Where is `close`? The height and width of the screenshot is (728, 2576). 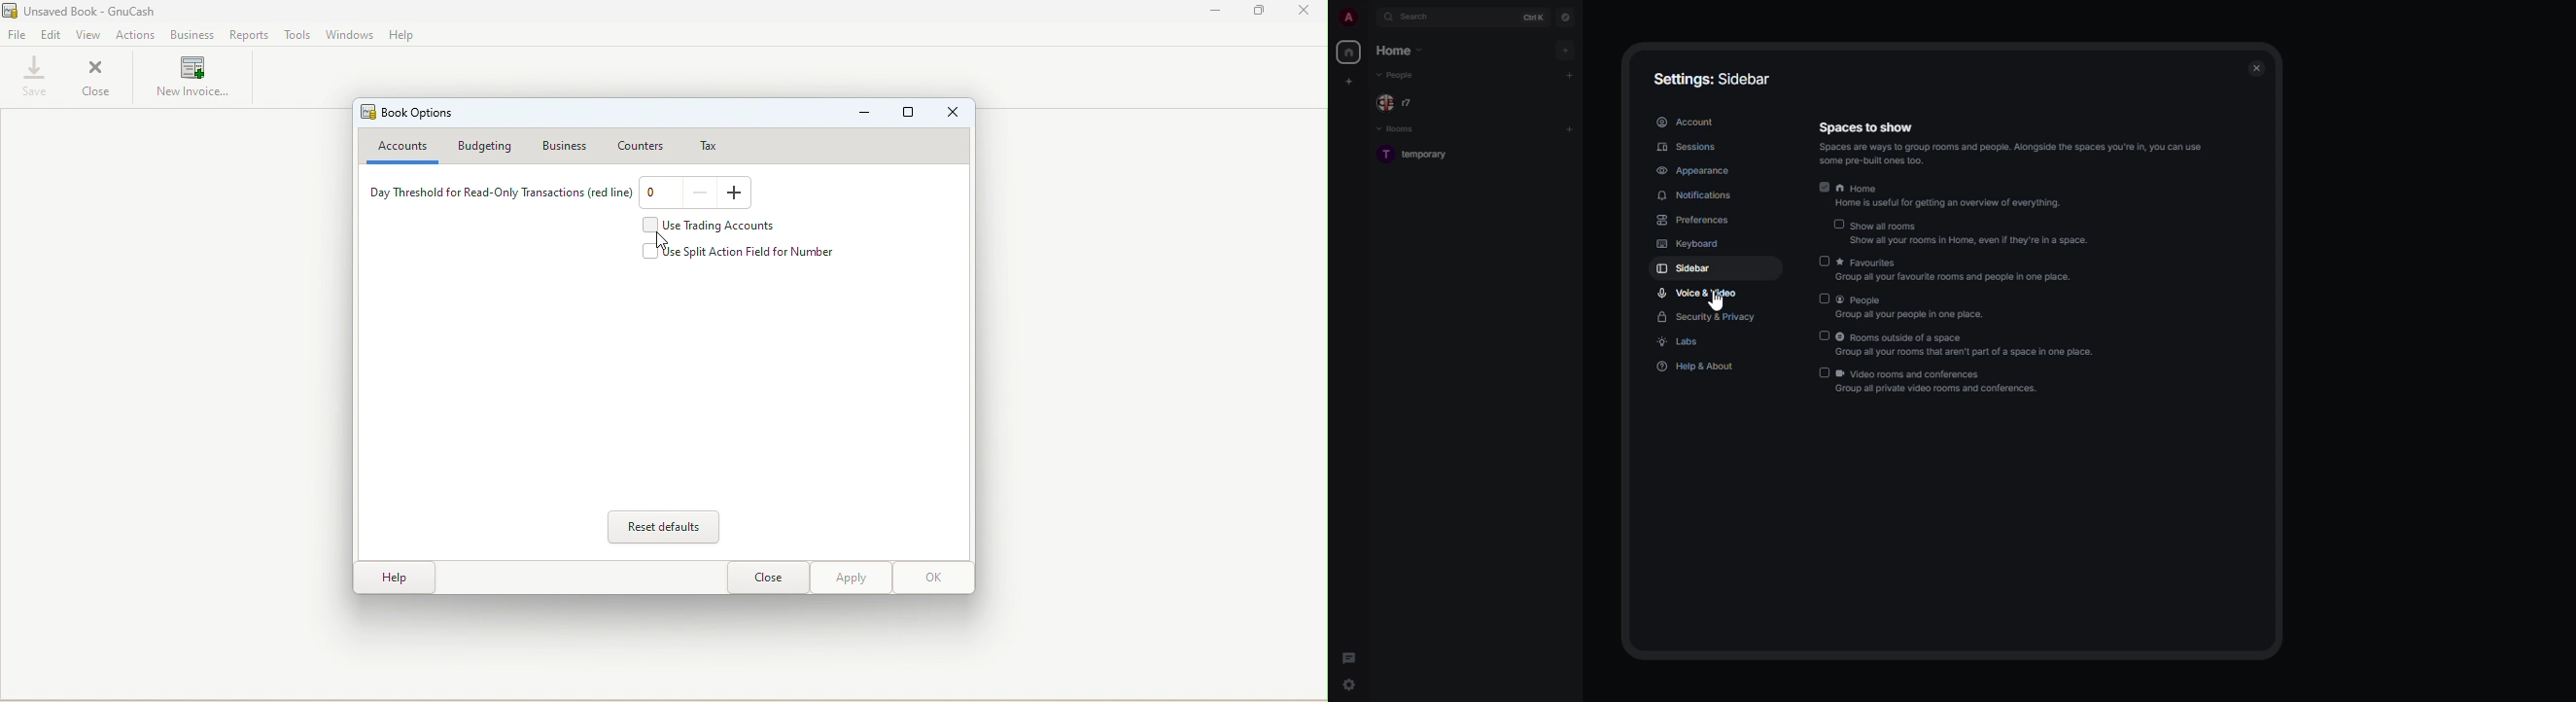
close is located at coordinates (2257, 69).